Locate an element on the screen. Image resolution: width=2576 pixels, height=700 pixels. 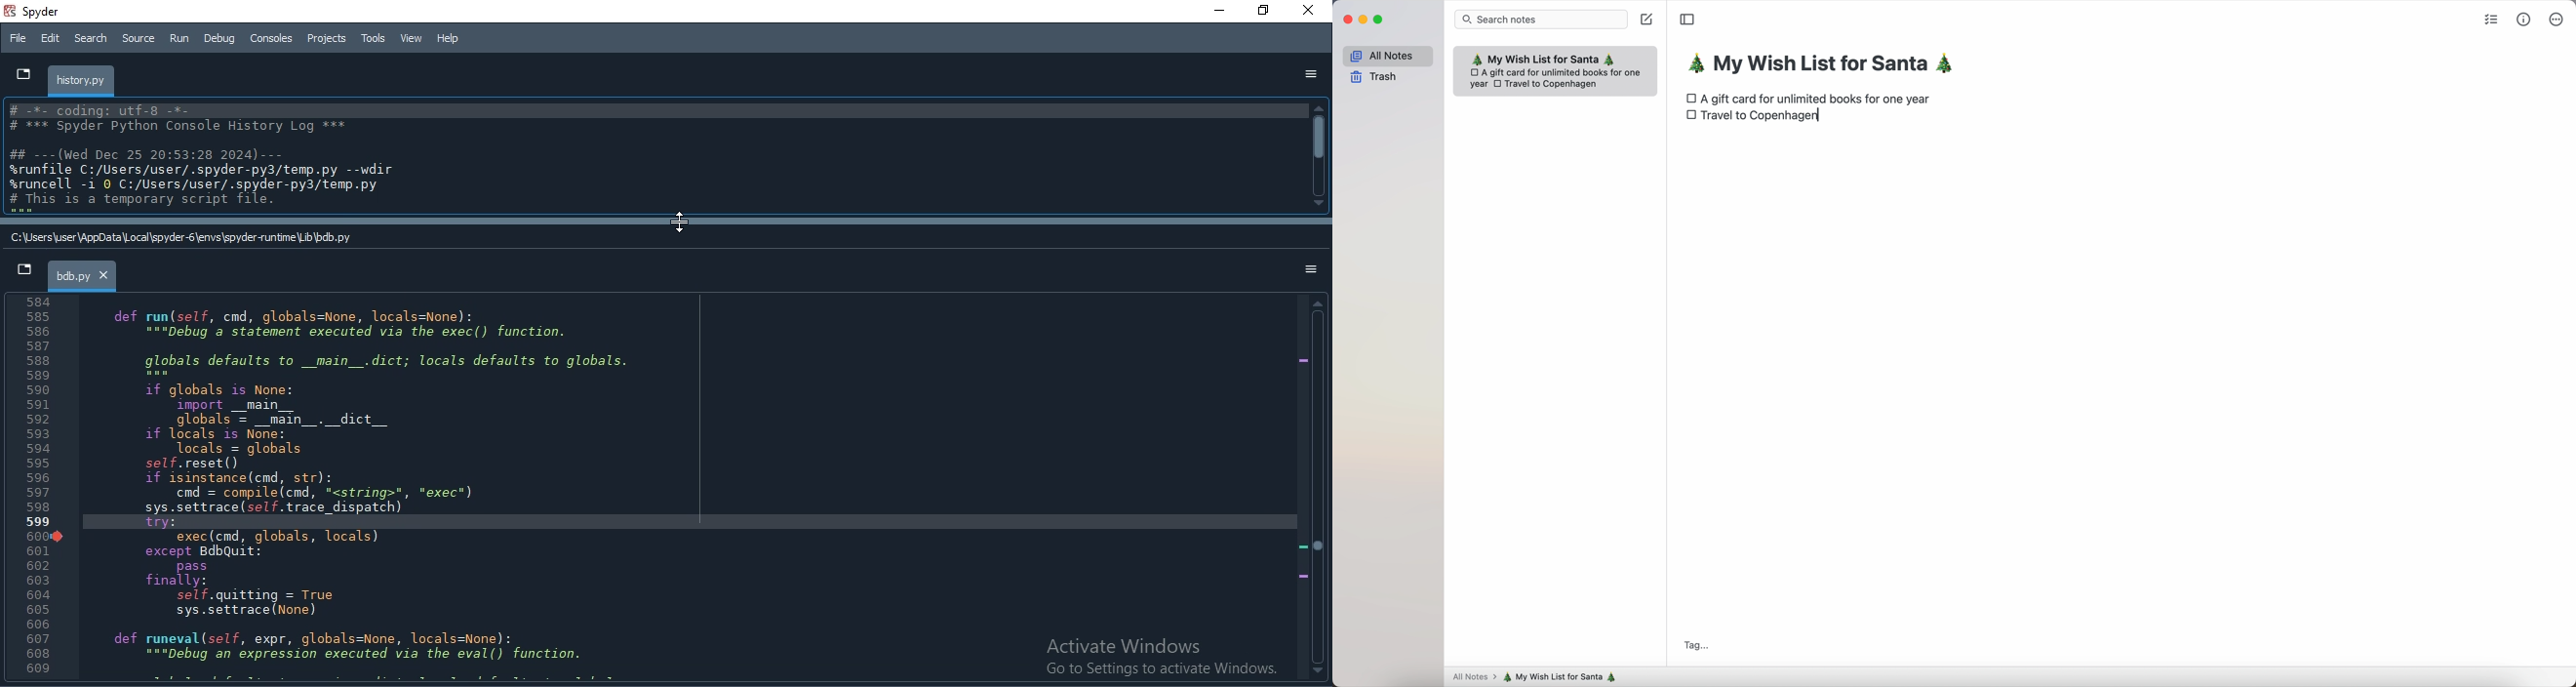
Projects is located at coordinates (329, 39).